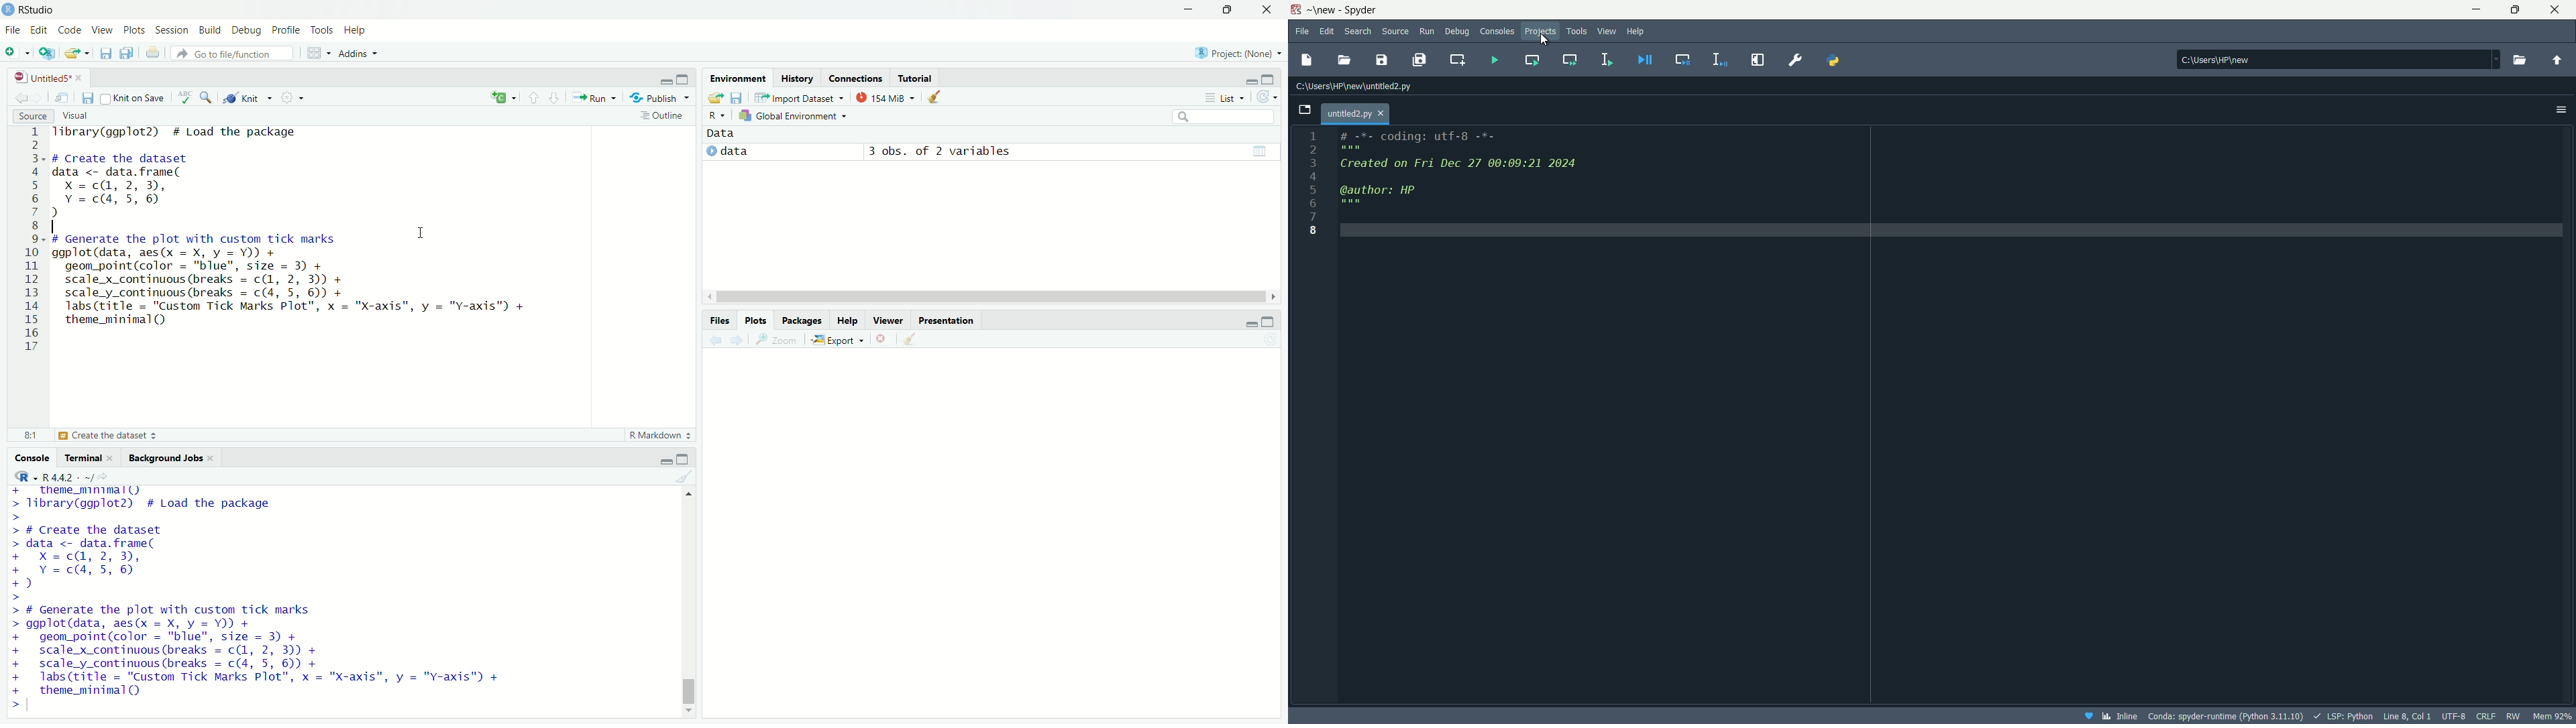 The image size is (2576, 728). I want to click on edit, so click(40, 31).